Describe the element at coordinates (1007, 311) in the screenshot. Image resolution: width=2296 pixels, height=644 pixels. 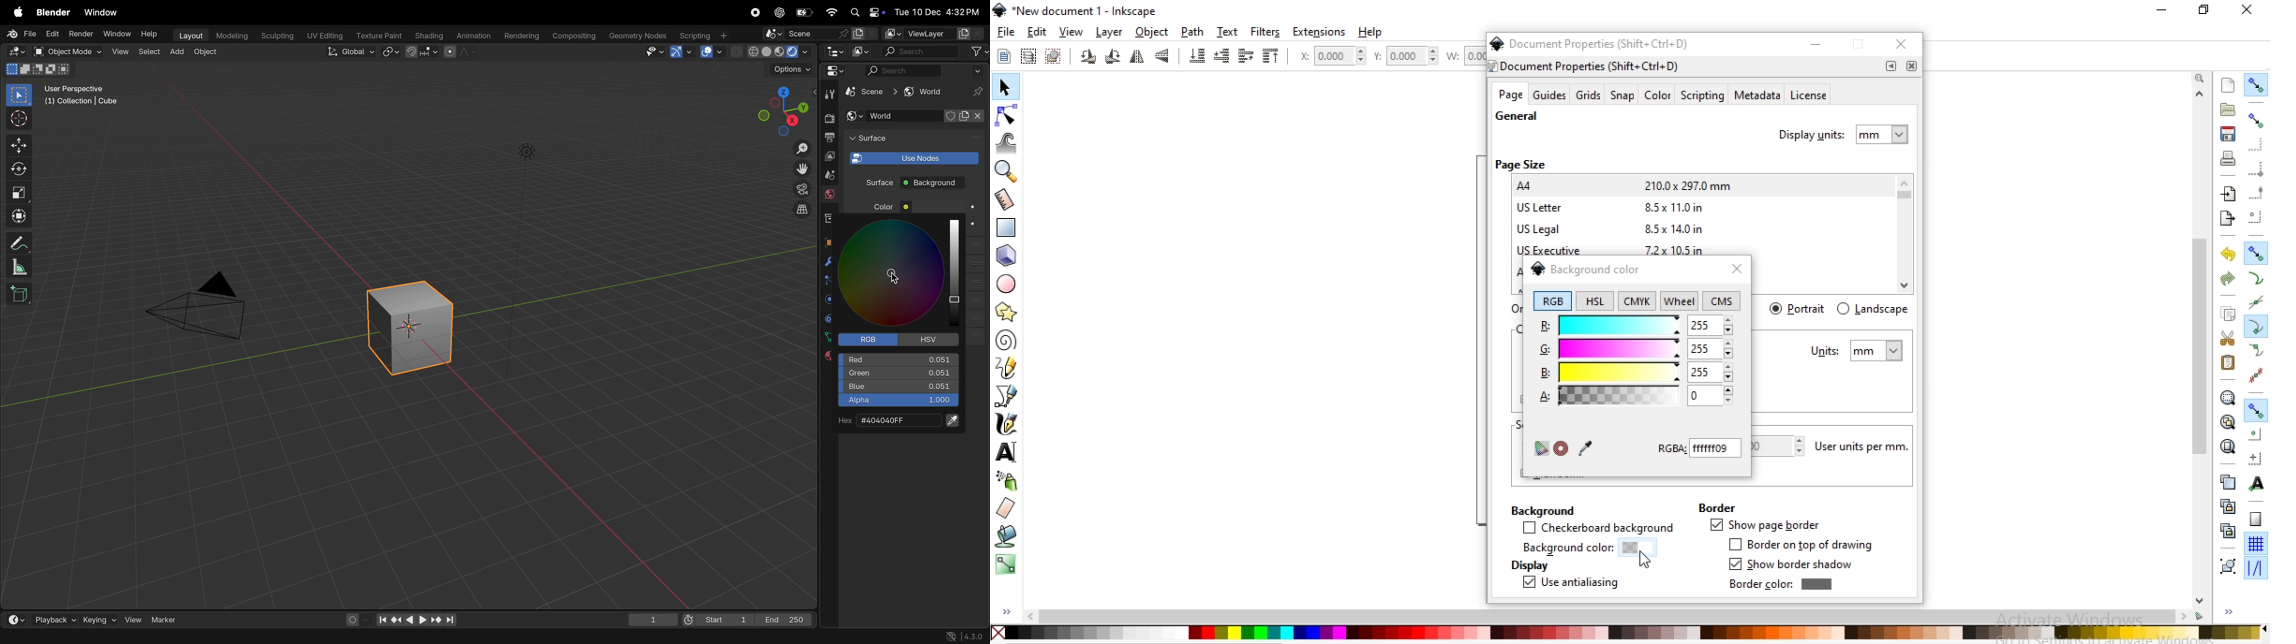
I see `create stars and polygons` at that location.